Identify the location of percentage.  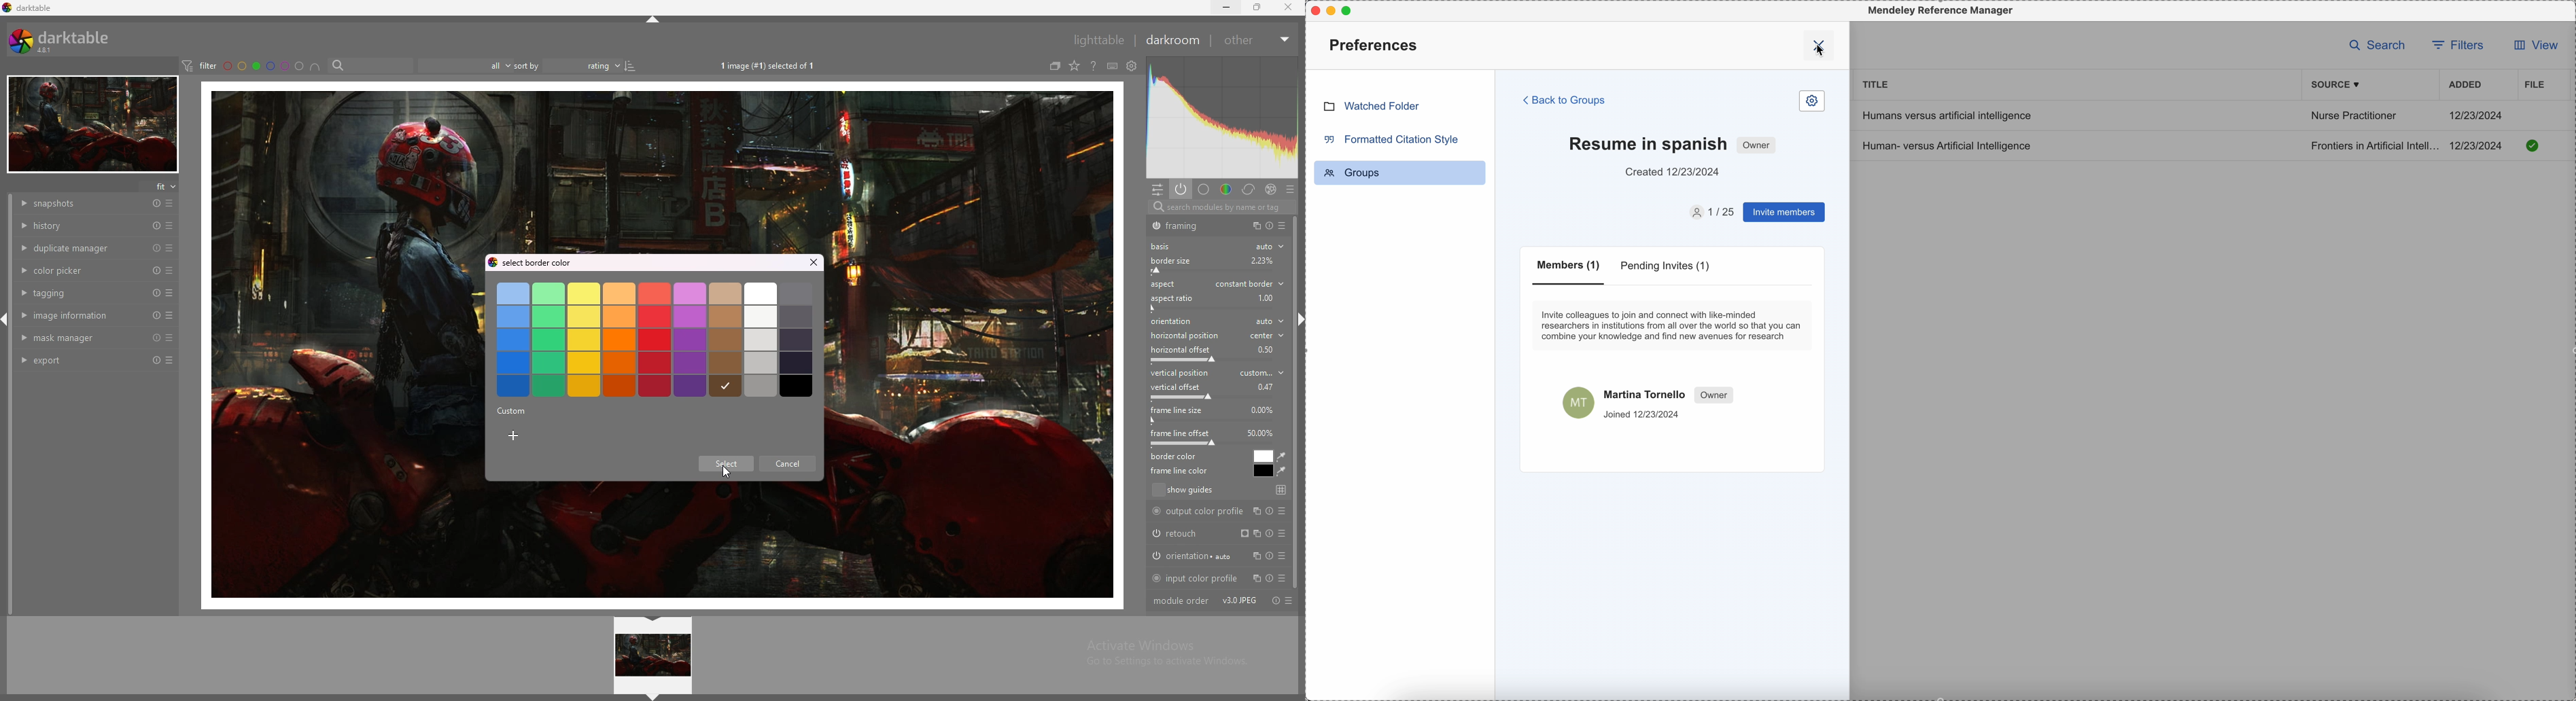
(1264, 409).